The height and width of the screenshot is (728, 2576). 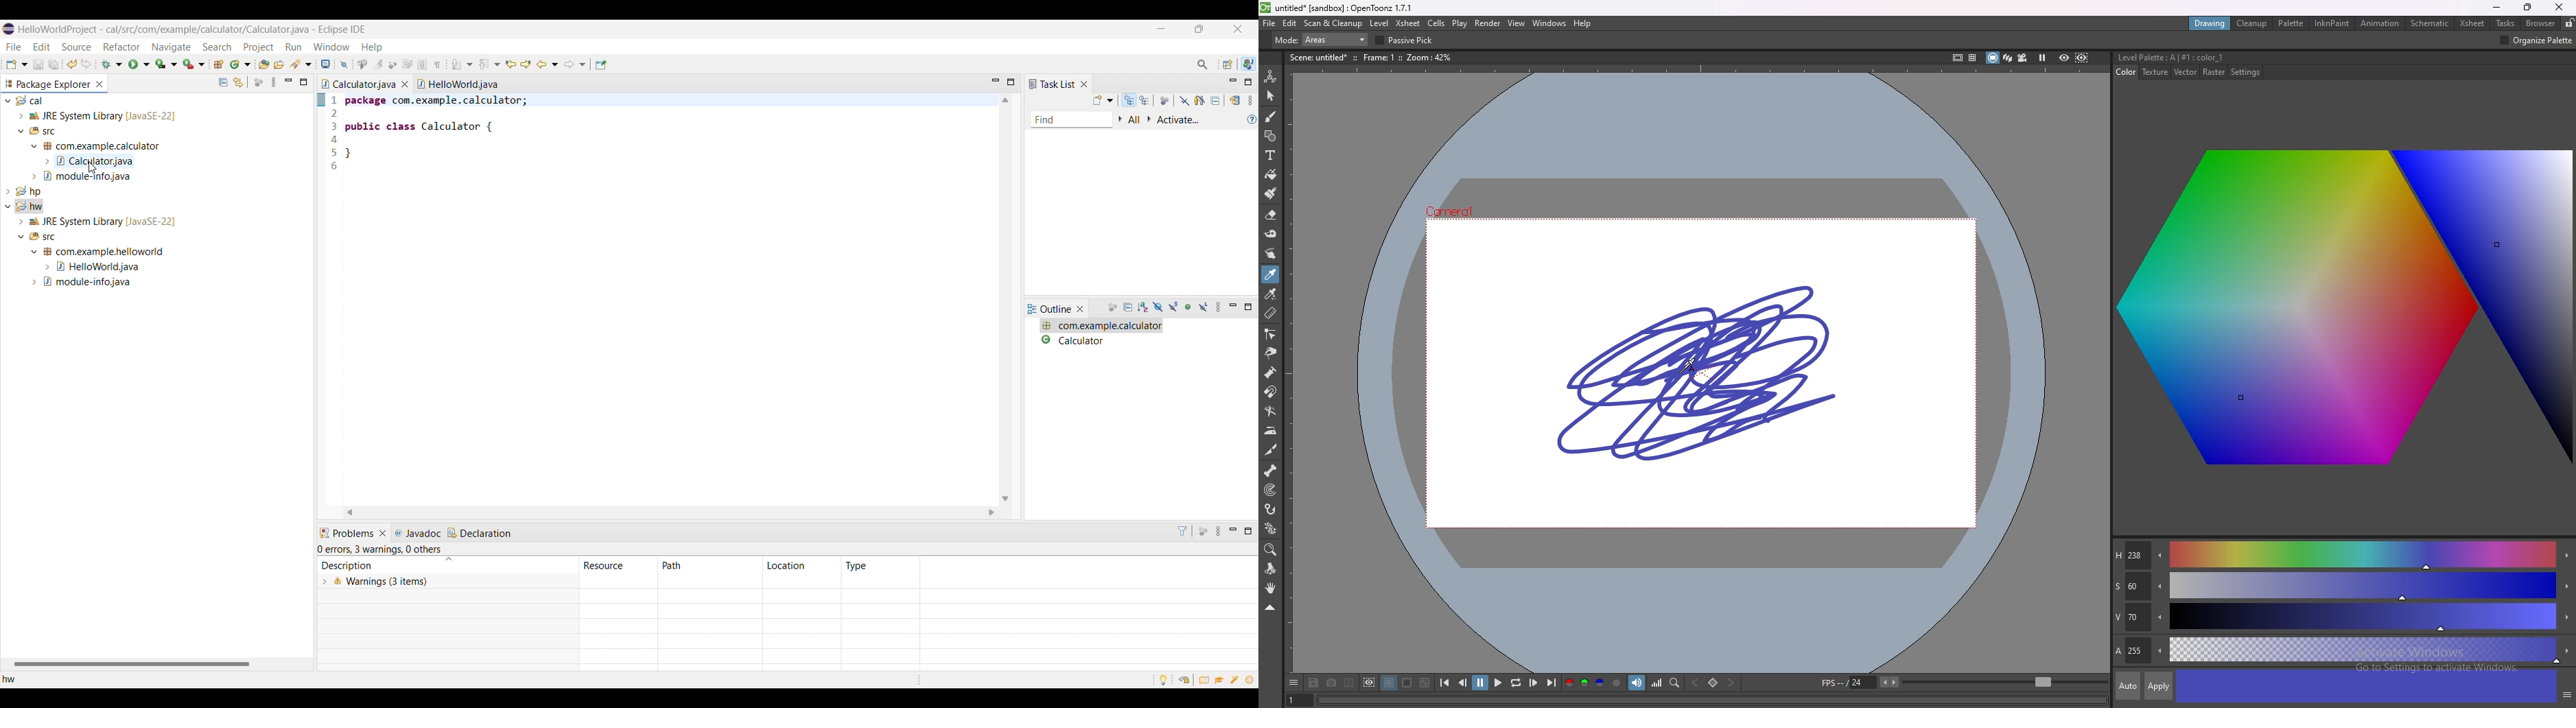 I want to click on hook tool, so click(x=1271, y=508).